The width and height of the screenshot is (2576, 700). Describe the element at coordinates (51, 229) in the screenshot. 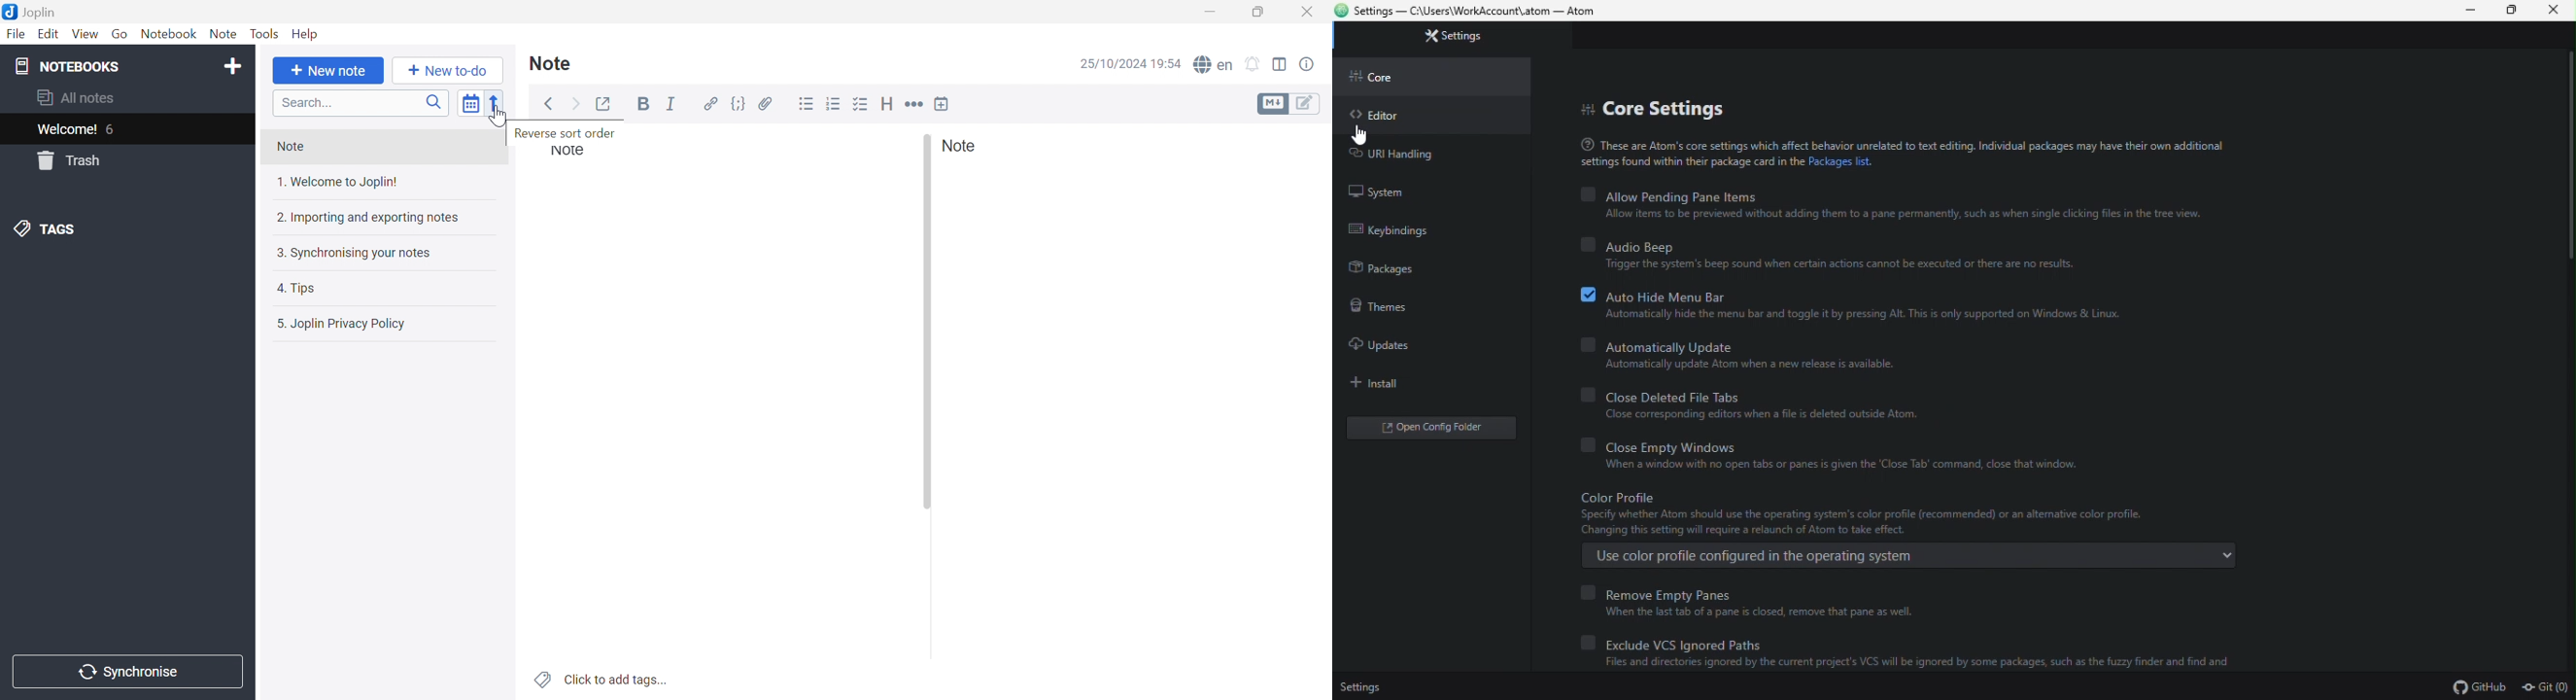

I see `Tags` at that location.